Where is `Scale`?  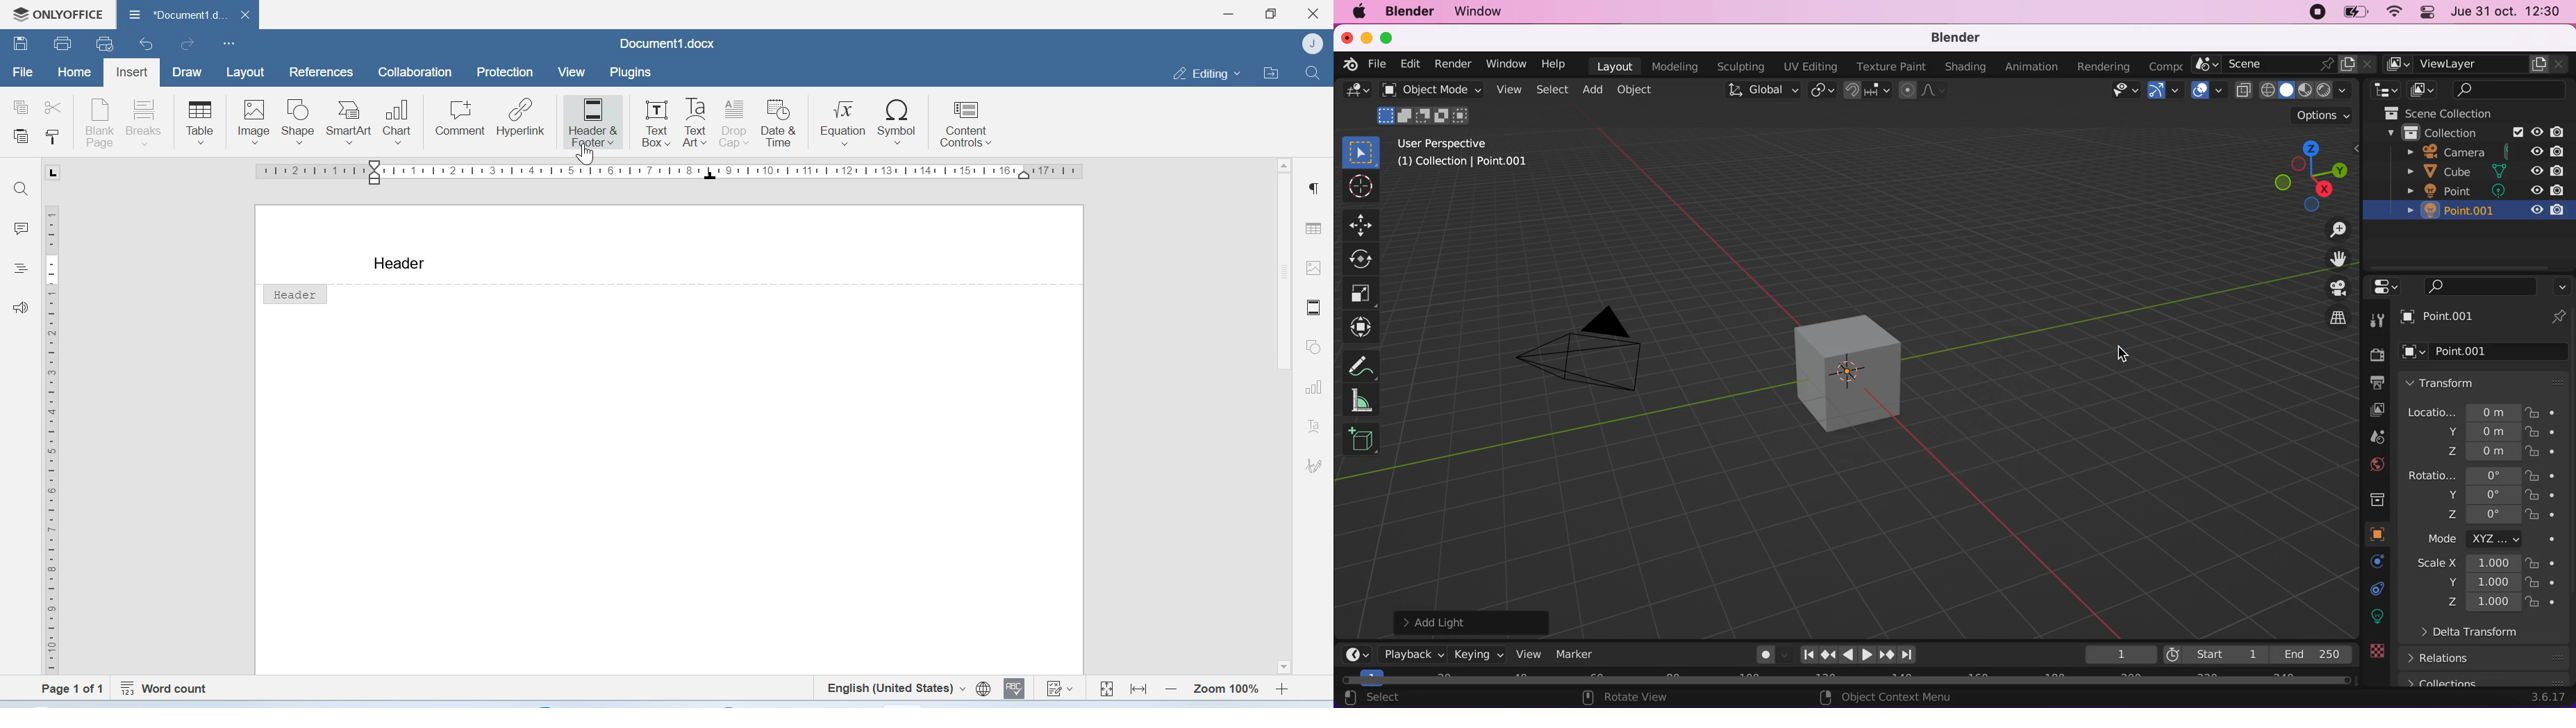 Scale is located at coordinates (668, 176).